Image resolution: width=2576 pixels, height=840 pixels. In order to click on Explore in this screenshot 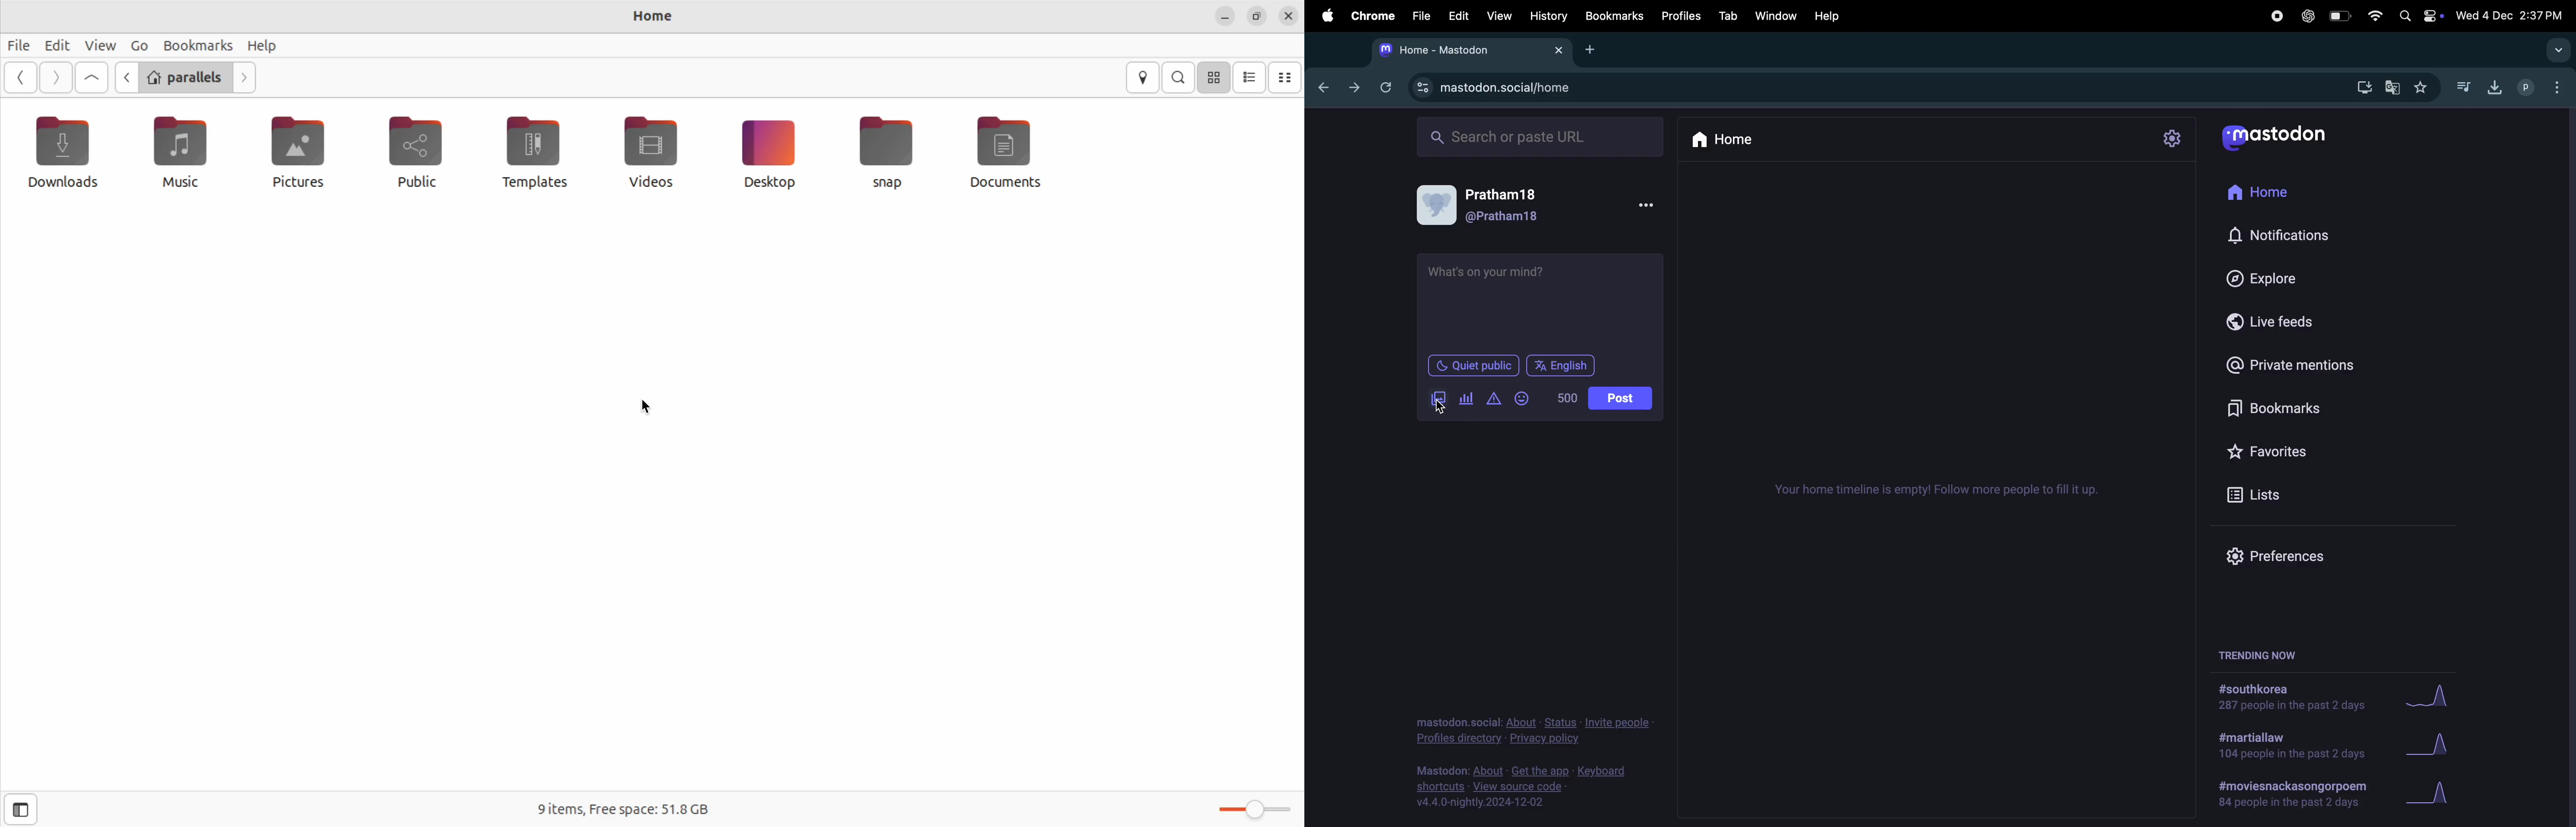, I will do `click(2271, 278)`.